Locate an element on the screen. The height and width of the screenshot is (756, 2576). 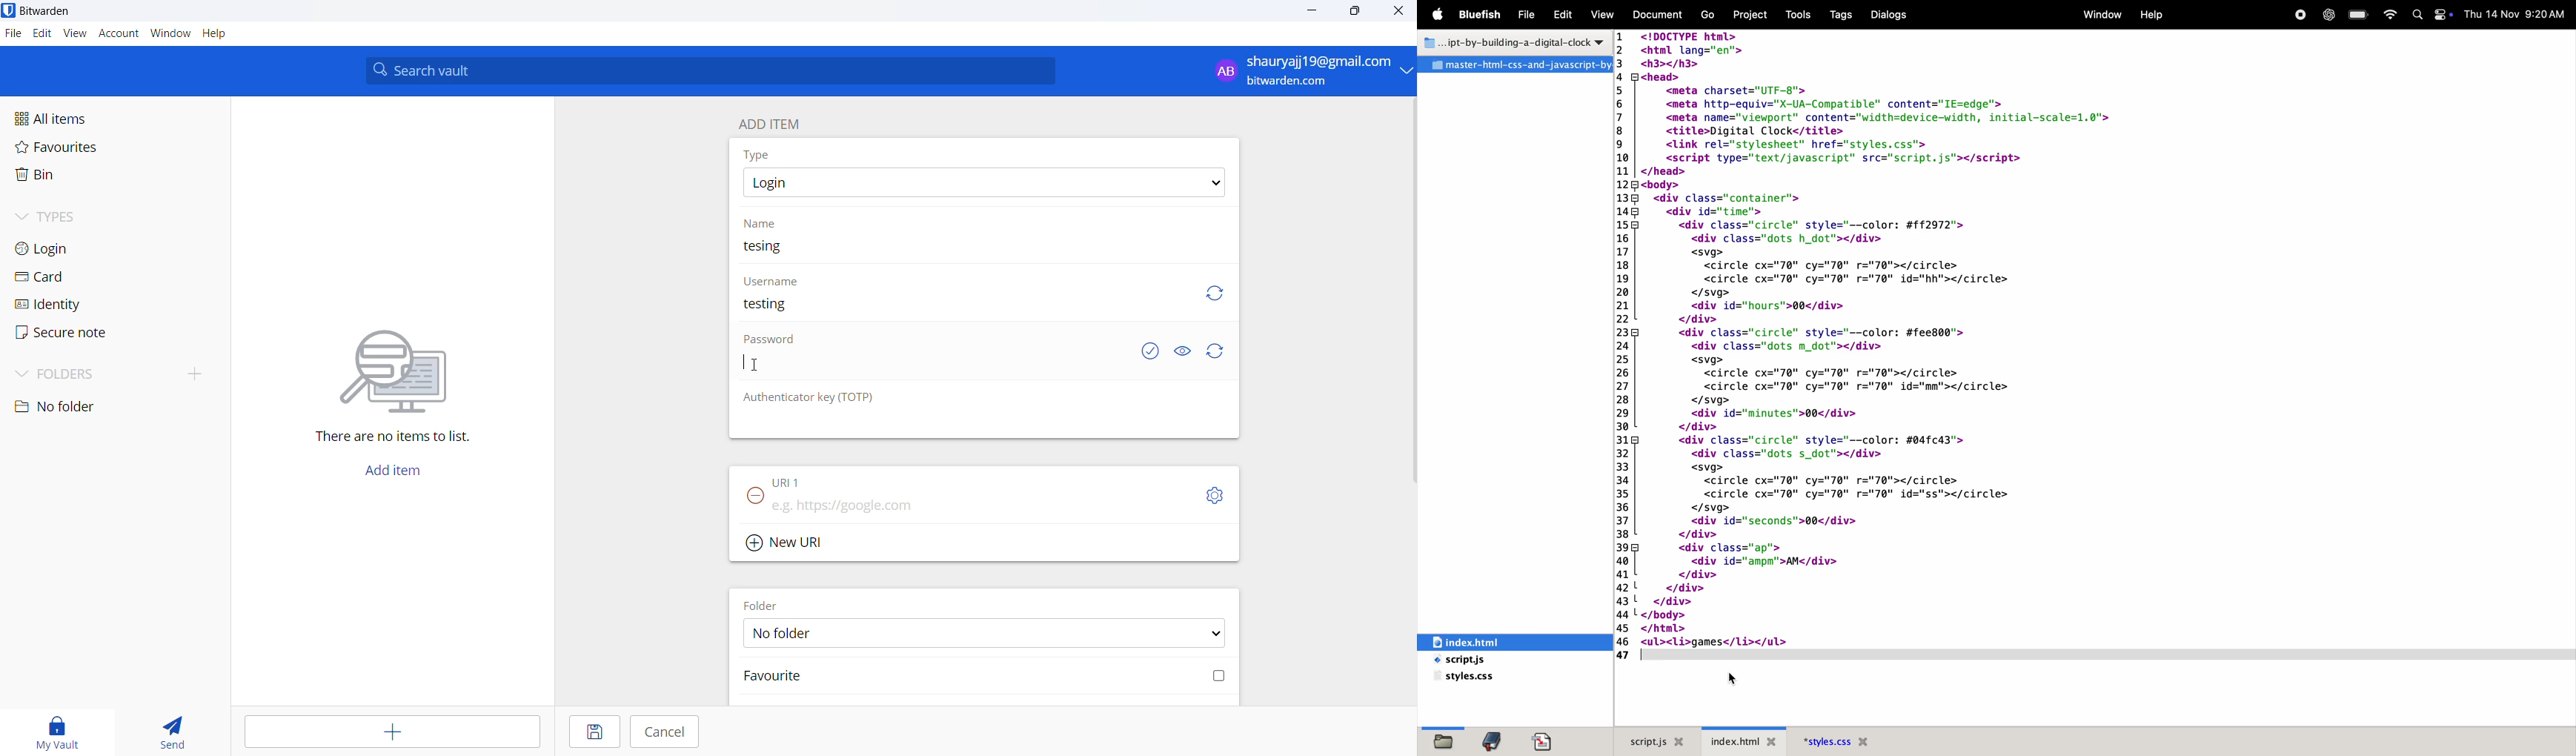
minimize is located at coordinates (1314, 12).